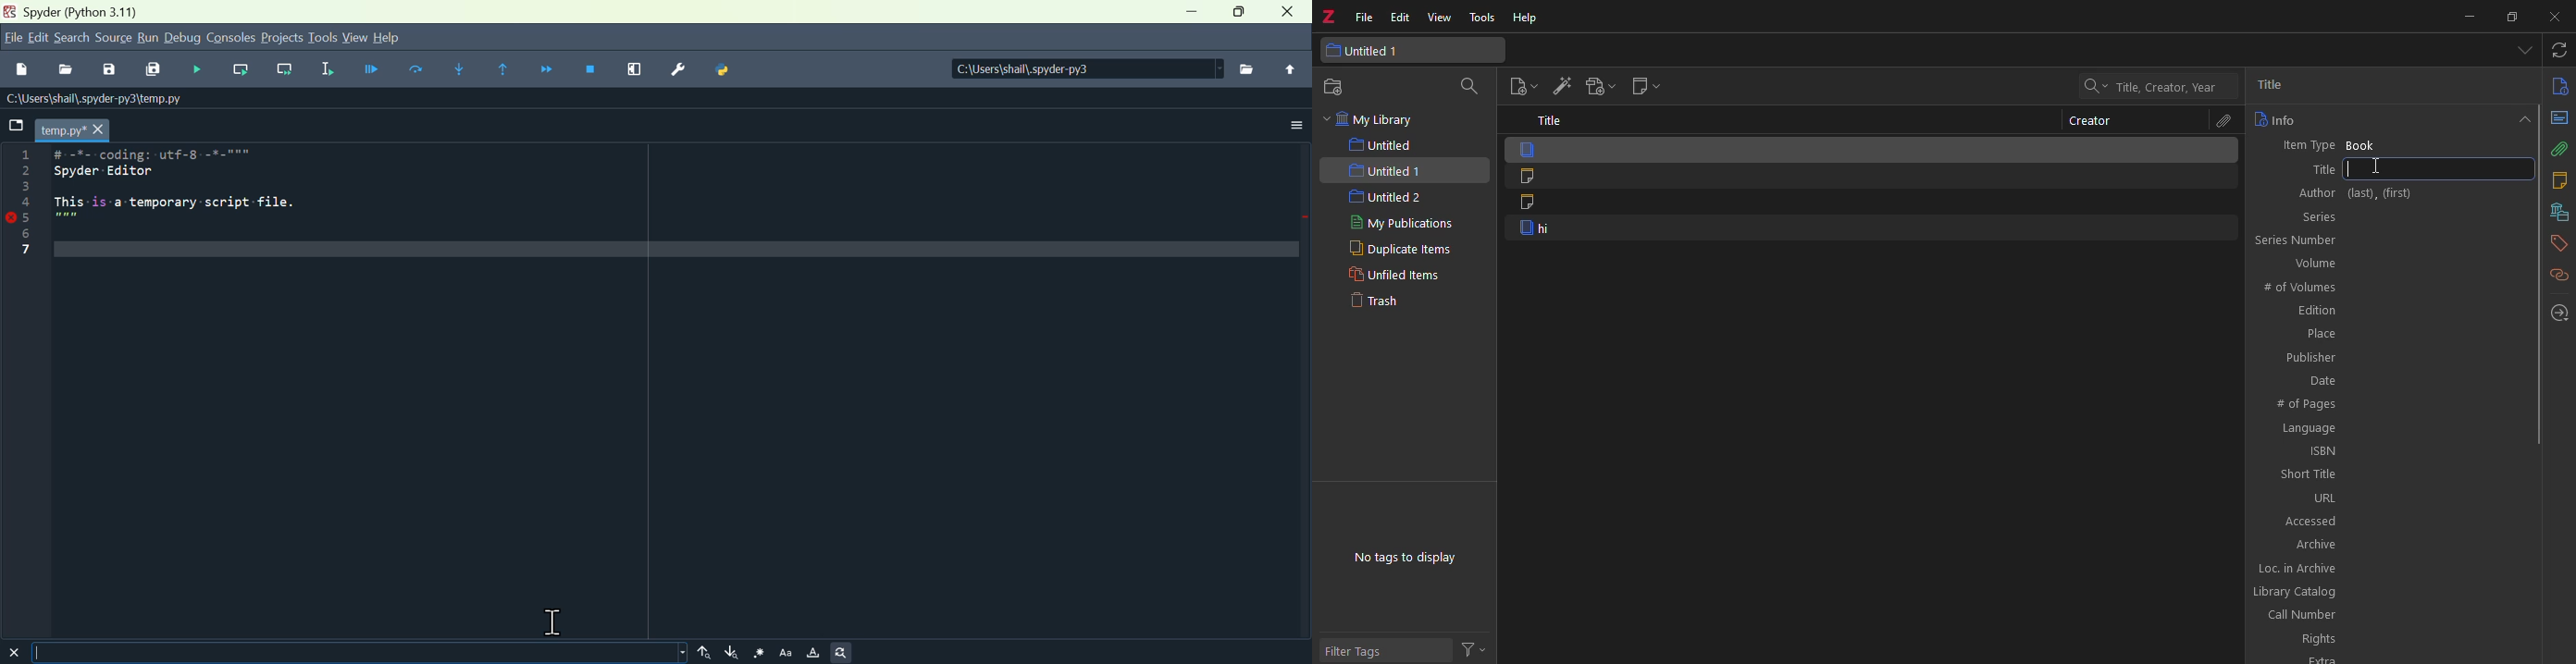 This screenshot has height=672, width=2576. I want to click on Spyder (Python 3.11), so click(127, 12).